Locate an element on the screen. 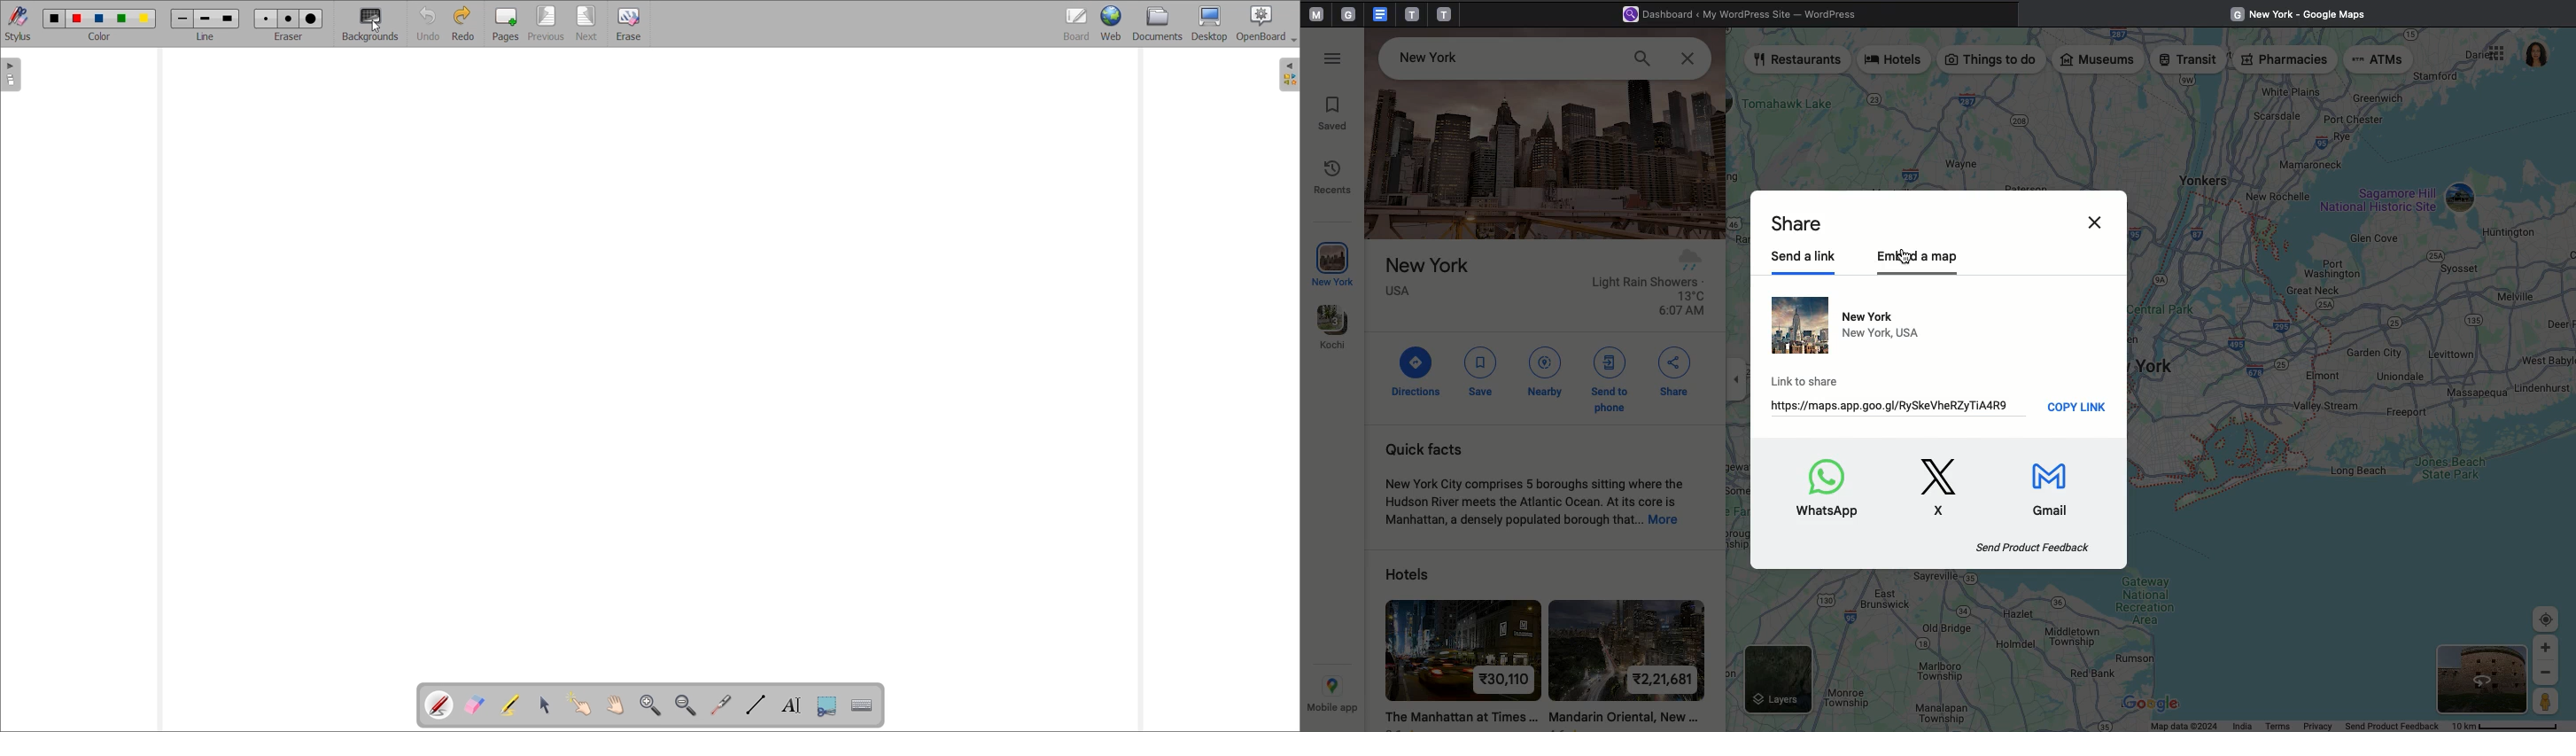 The image size is (2576, 756). hotel 1 is located at coordinates (1463, 657).